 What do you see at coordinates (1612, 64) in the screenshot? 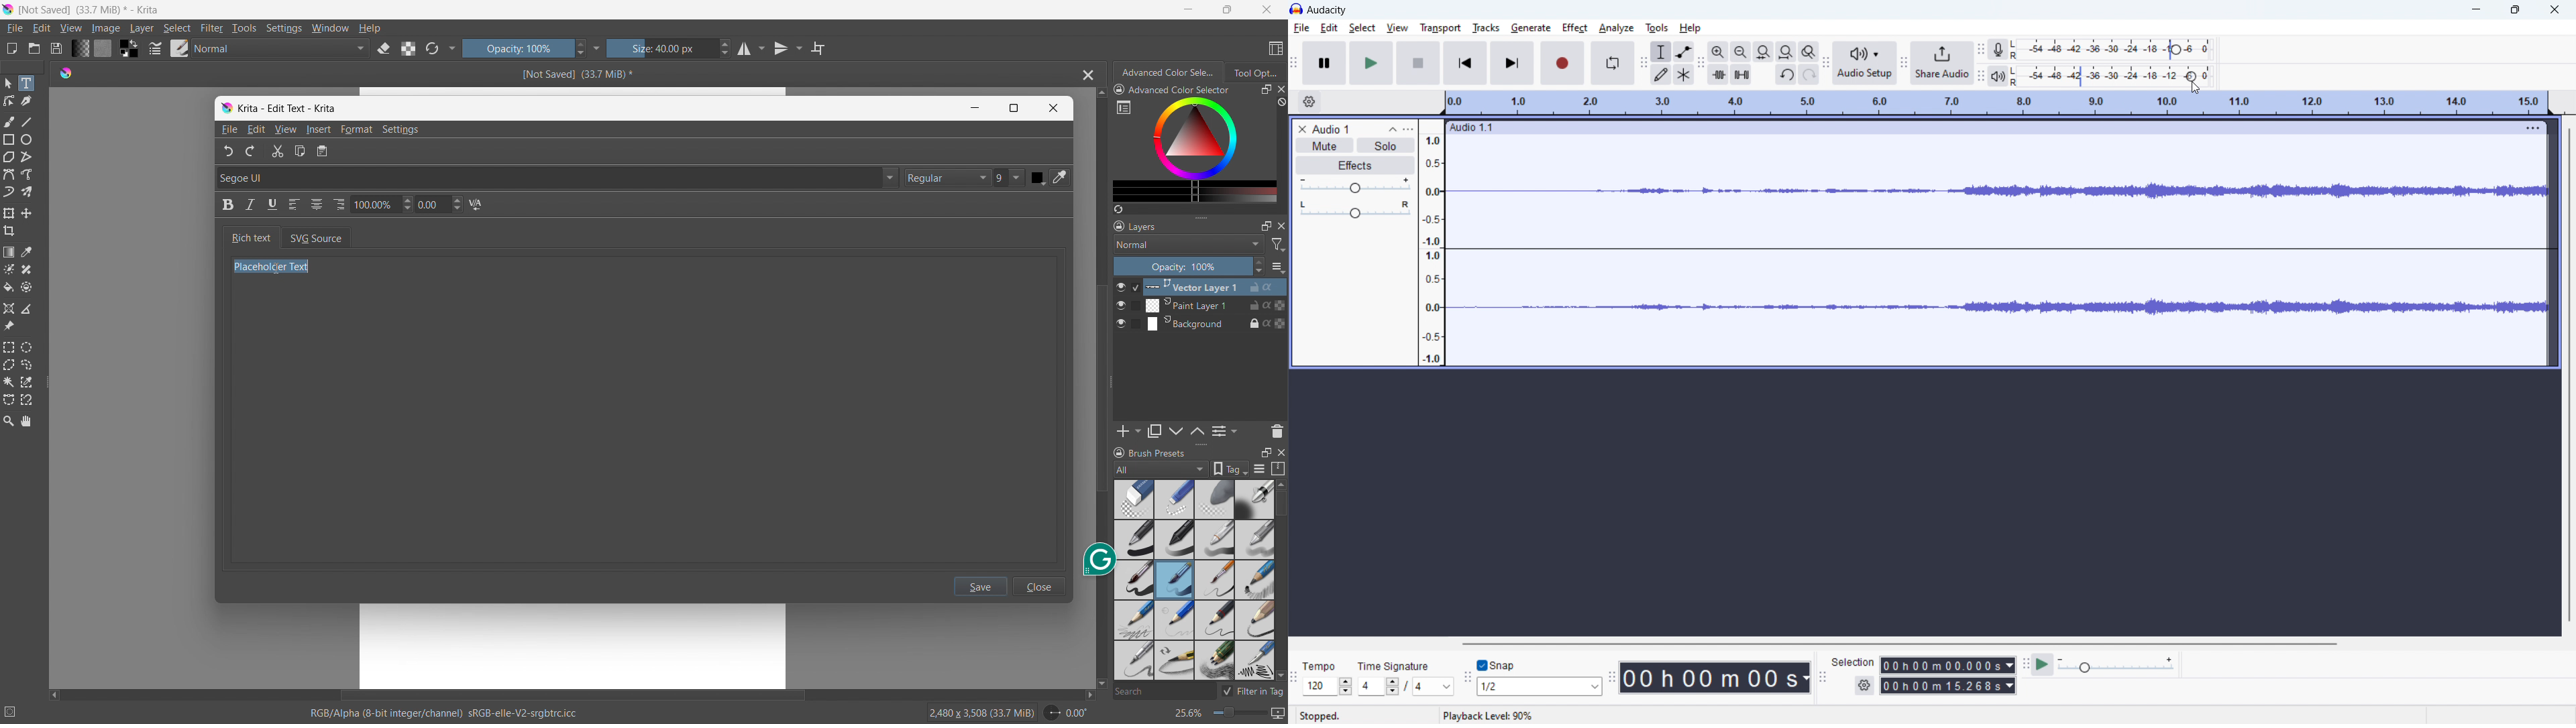
I see `enable looping` at bounding box center [1612, 64].